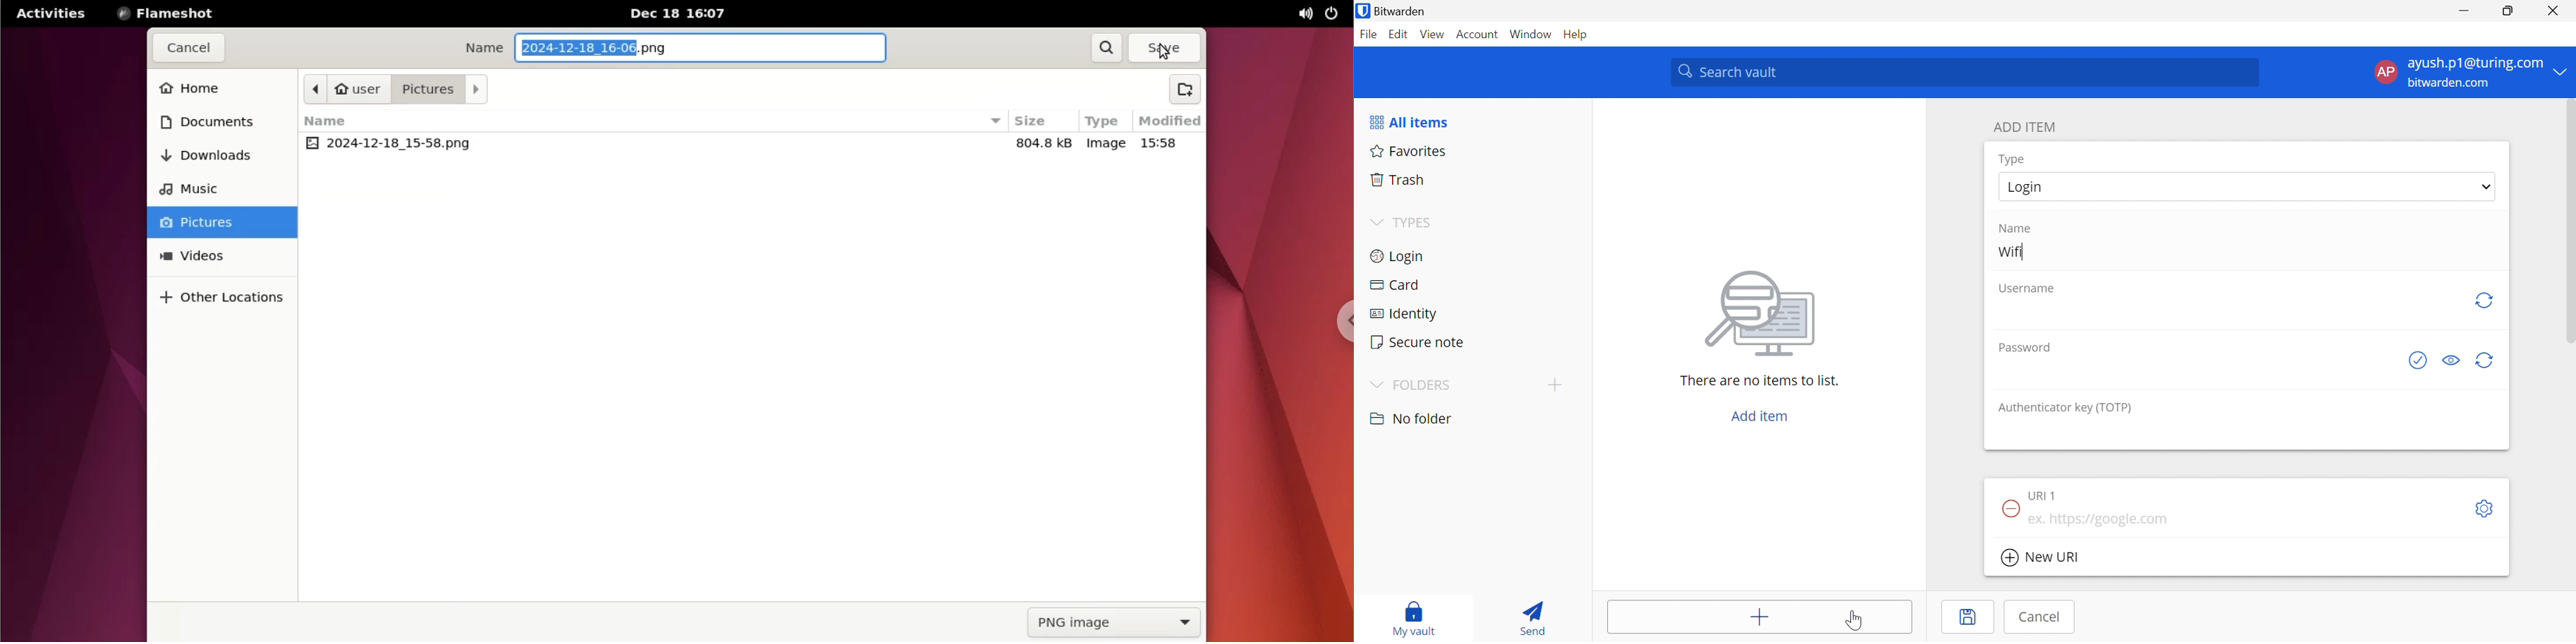 The image size is (2576, 644). What do you see at coordinates (2065, 408) in the screenshot?
I see `Authenticator key (TOTP)` at bounding box center [2065, 408].